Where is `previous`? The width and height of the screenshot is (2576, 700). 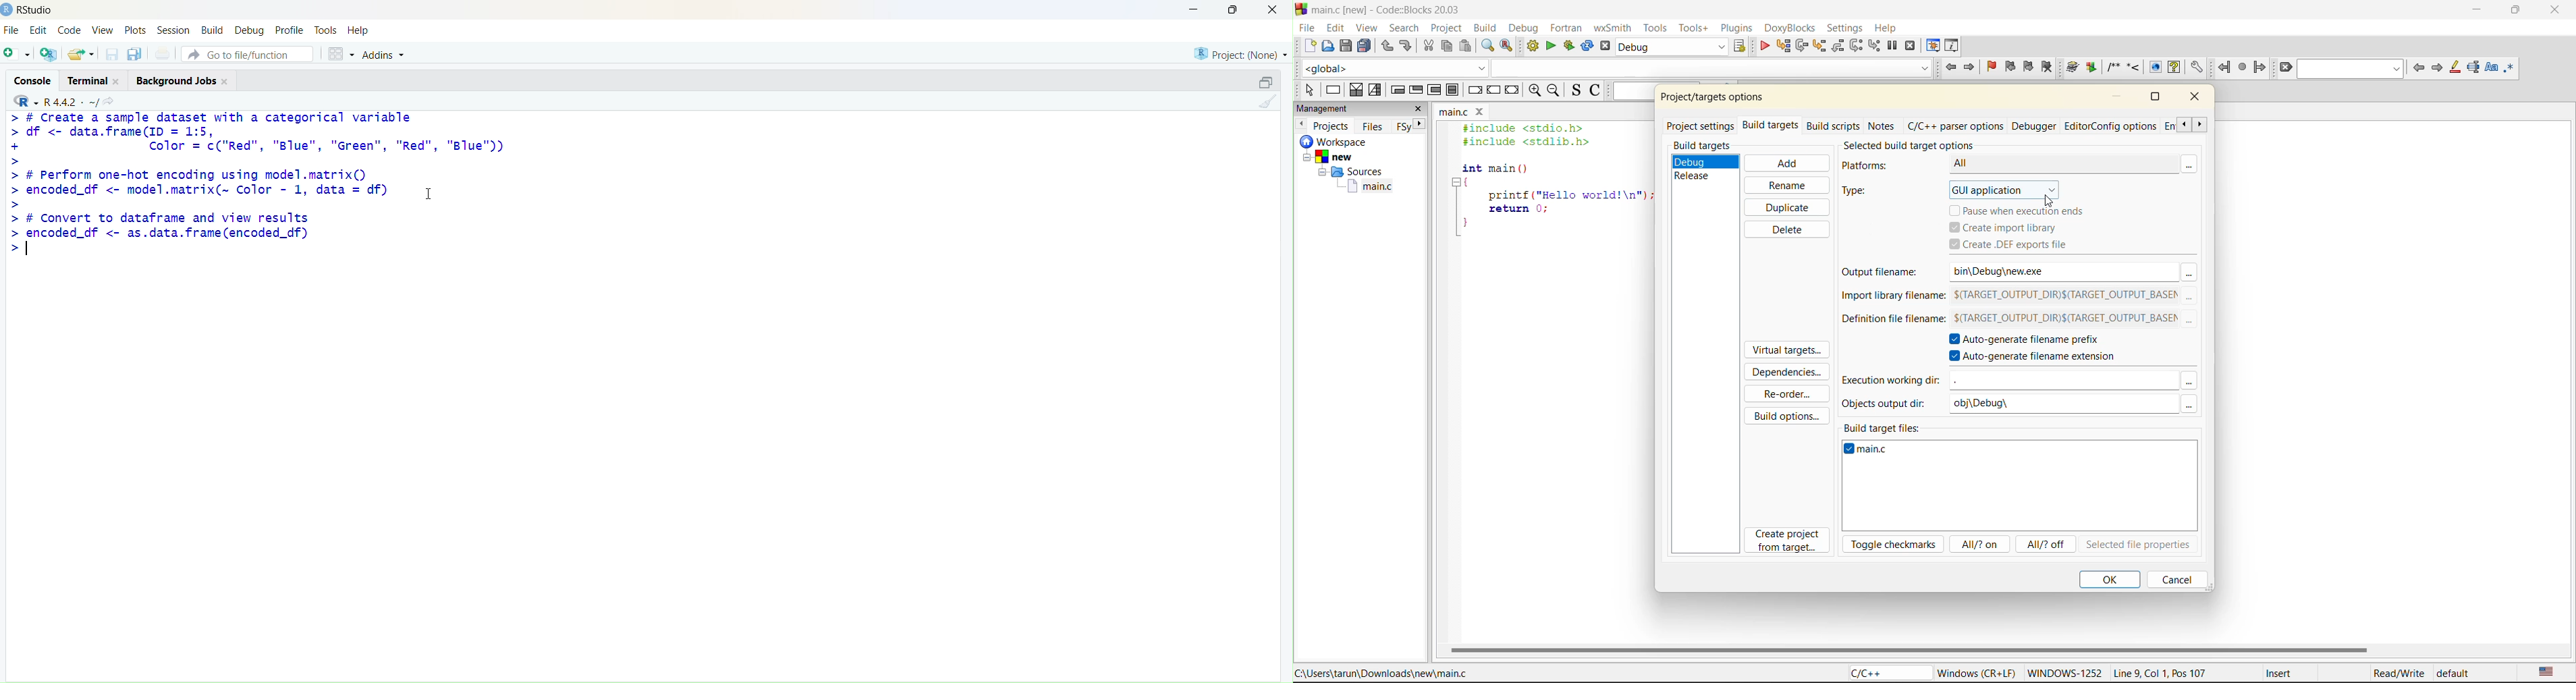
previous is located at coordinates (2419, 69).